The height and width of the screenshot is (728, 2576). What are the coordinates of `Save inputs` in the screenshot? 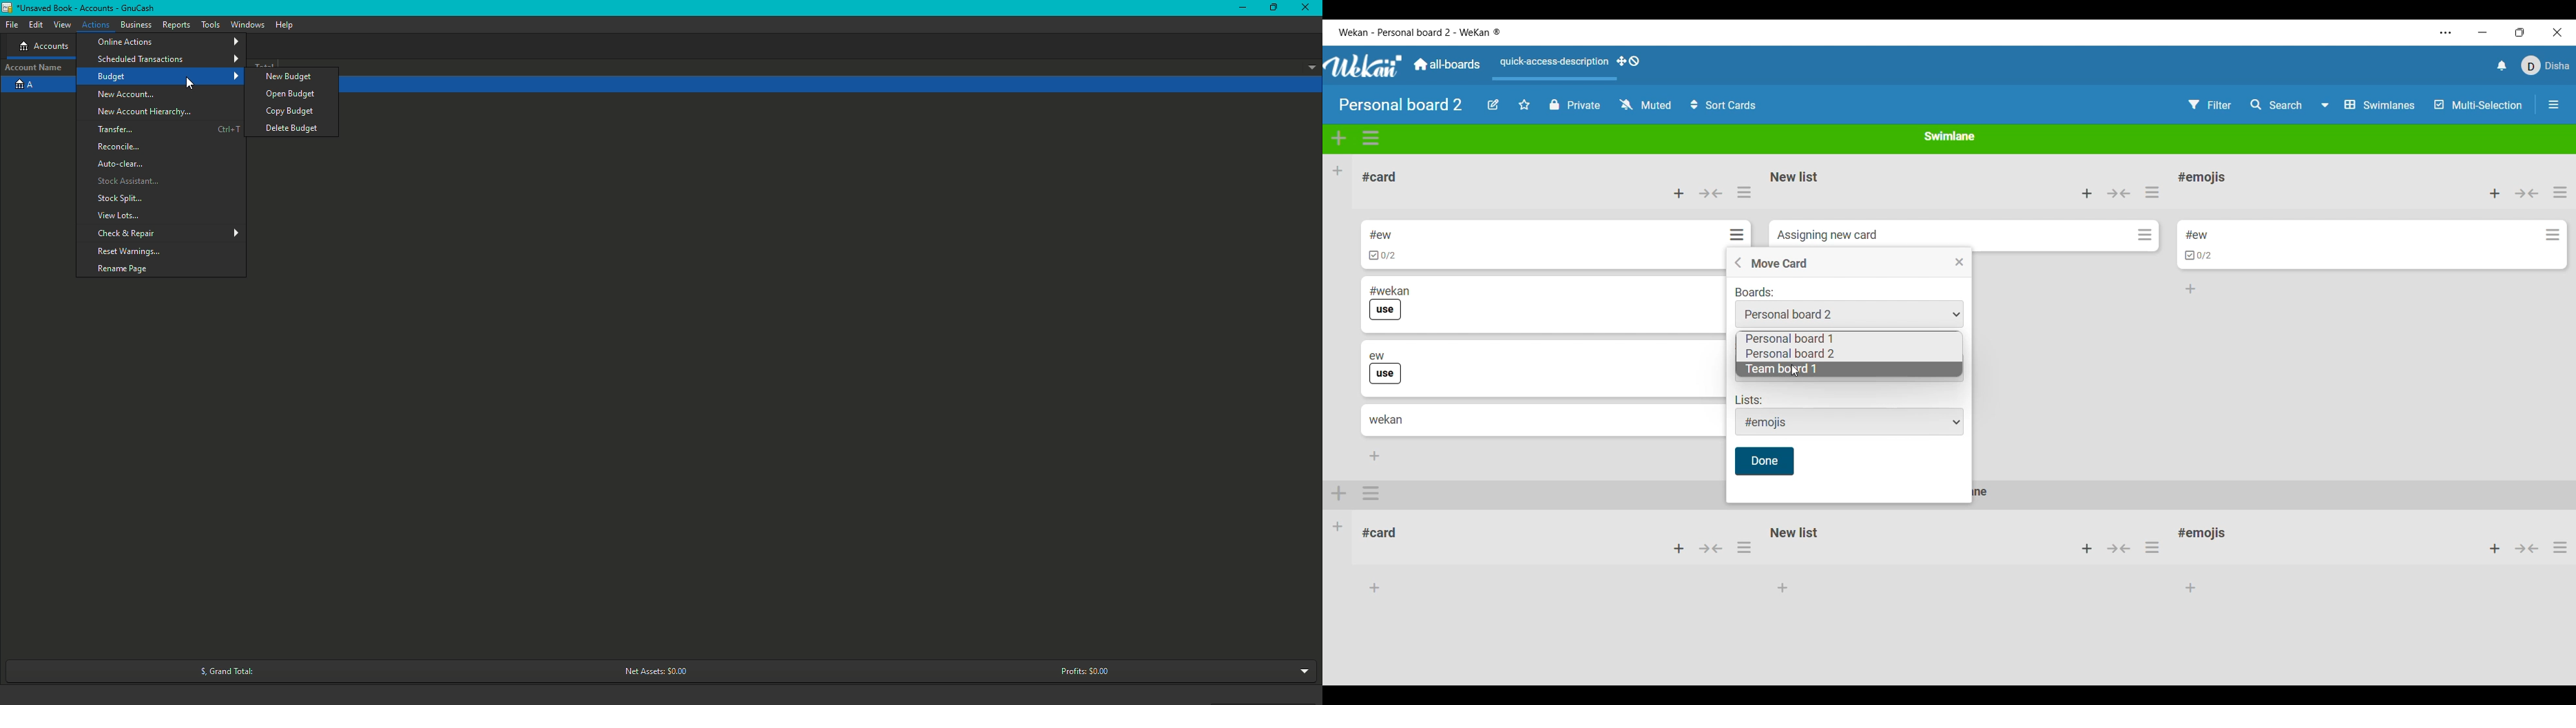 It's located at (1765, 462).